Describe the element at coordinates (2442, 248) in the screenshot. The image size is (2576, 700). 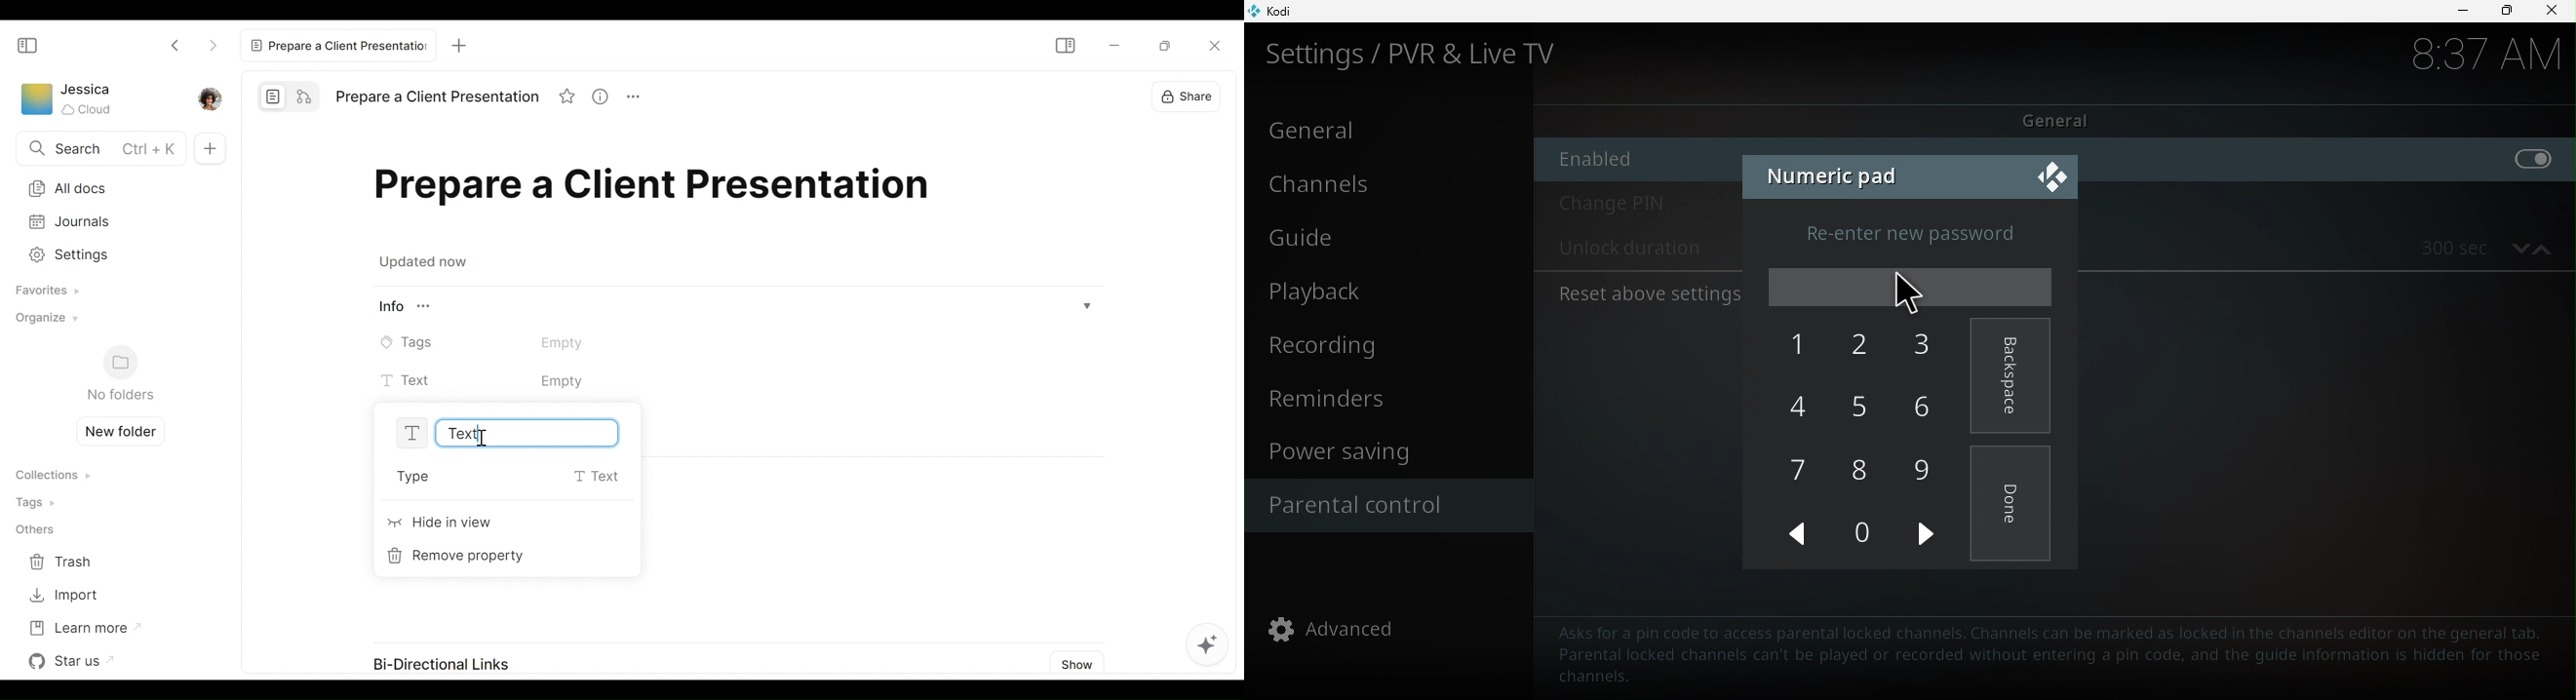
I see `300 sec` at that location.